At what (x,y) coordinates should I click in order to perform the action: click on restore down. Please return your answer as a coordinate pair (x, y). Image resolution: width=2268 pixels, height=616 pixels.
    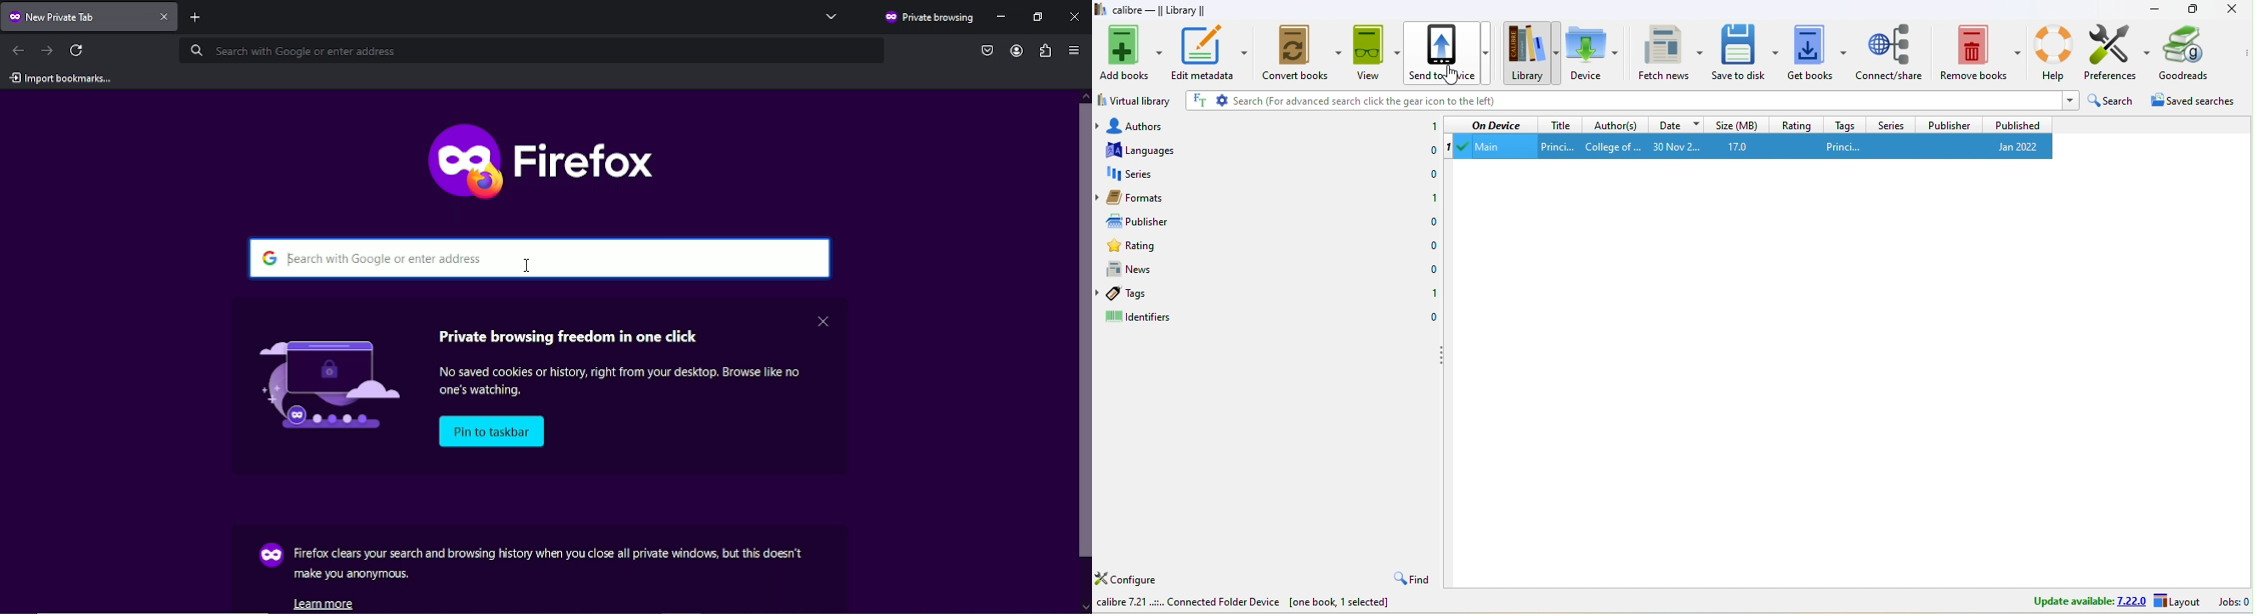
    Looking at the image, I should click on (1039, 17).